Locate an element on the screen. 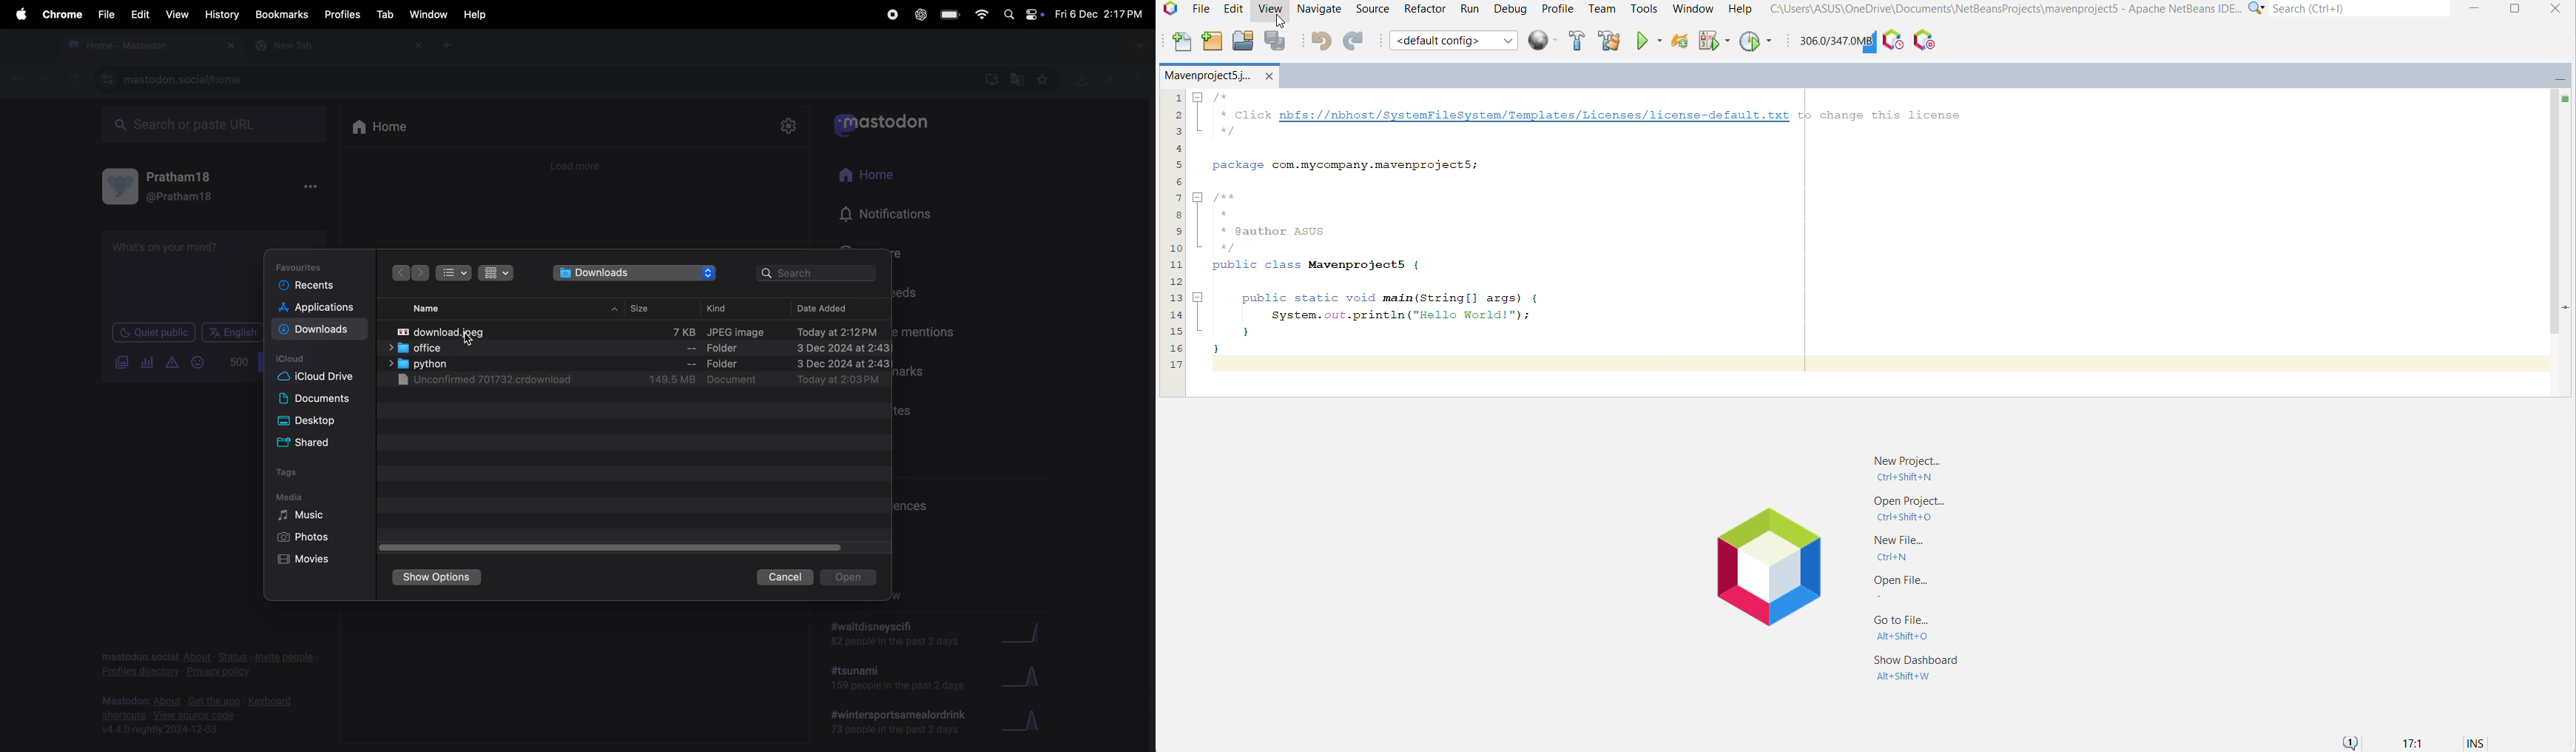 This screenshot has height=756, width=2576. file is located at coordinates (107, 15).